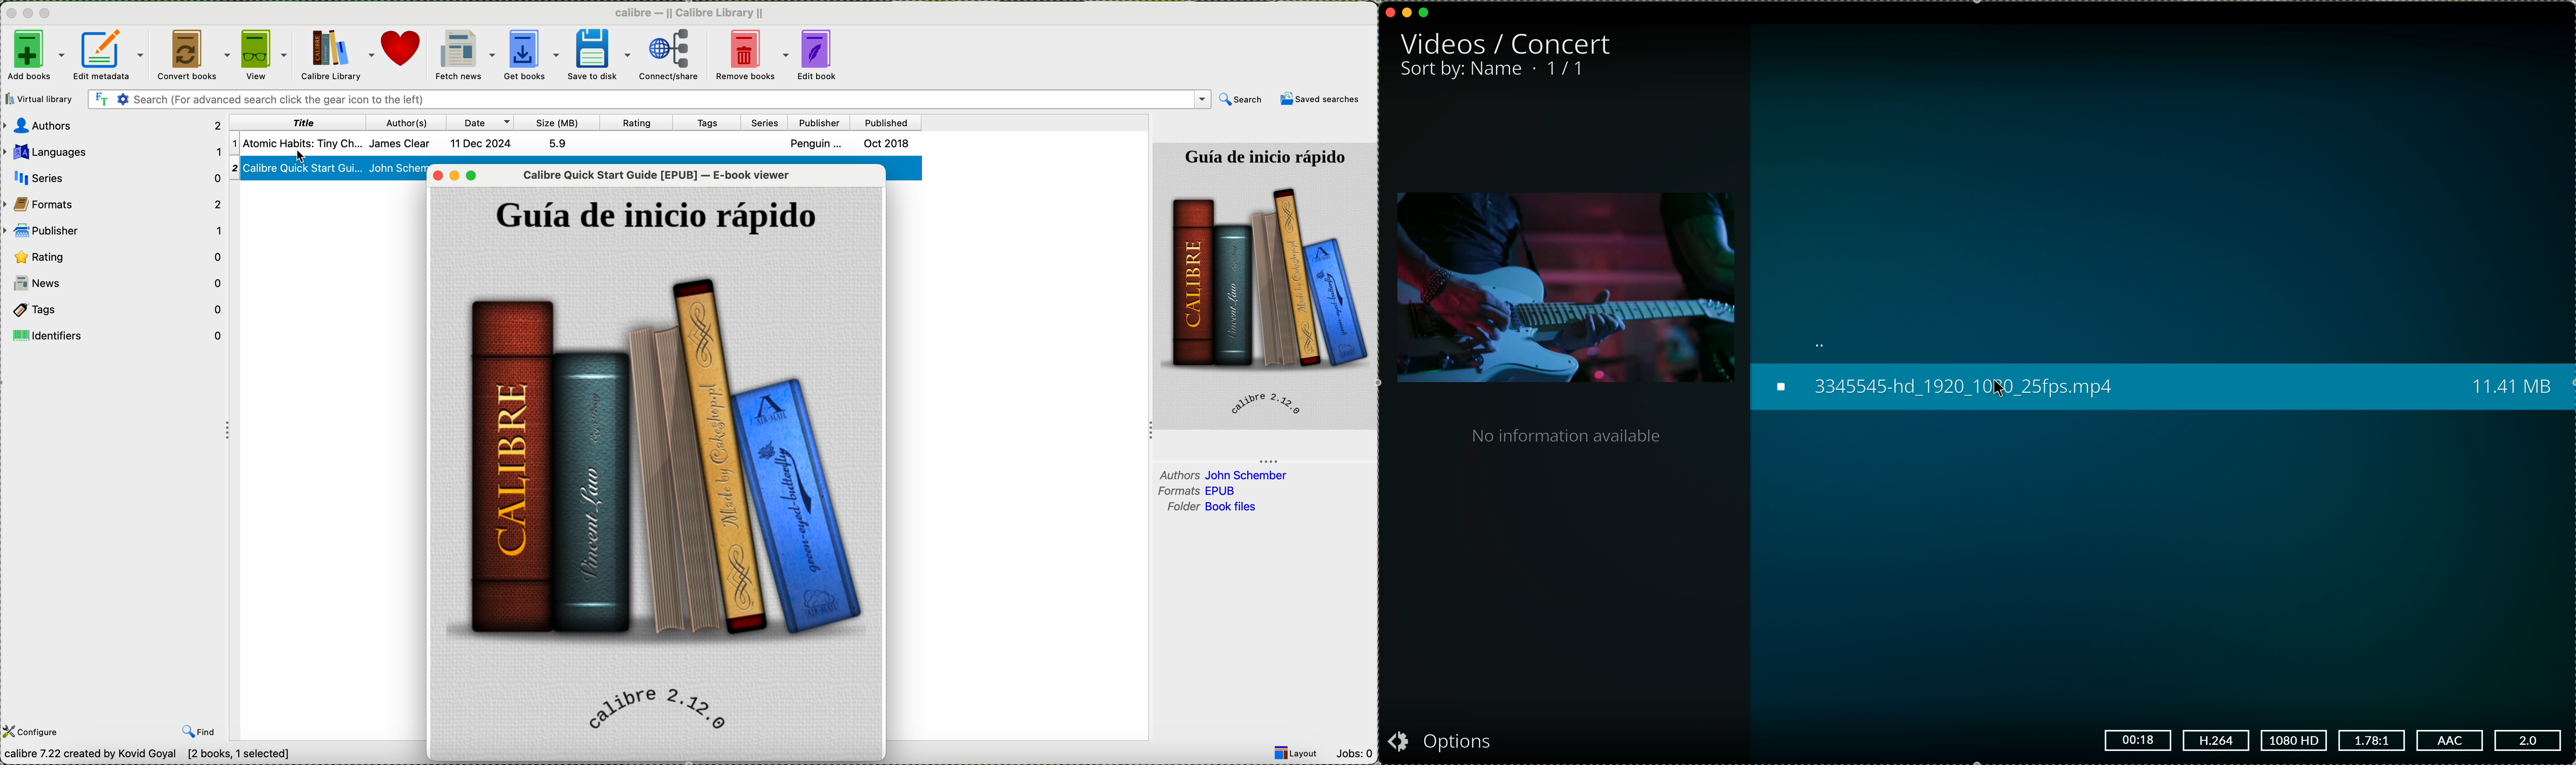 This screenshot has width=2576, height=784. What do you see at coordinates (403, 54) in the screenshot?
I see `donate` at bounding box center [403, 54].